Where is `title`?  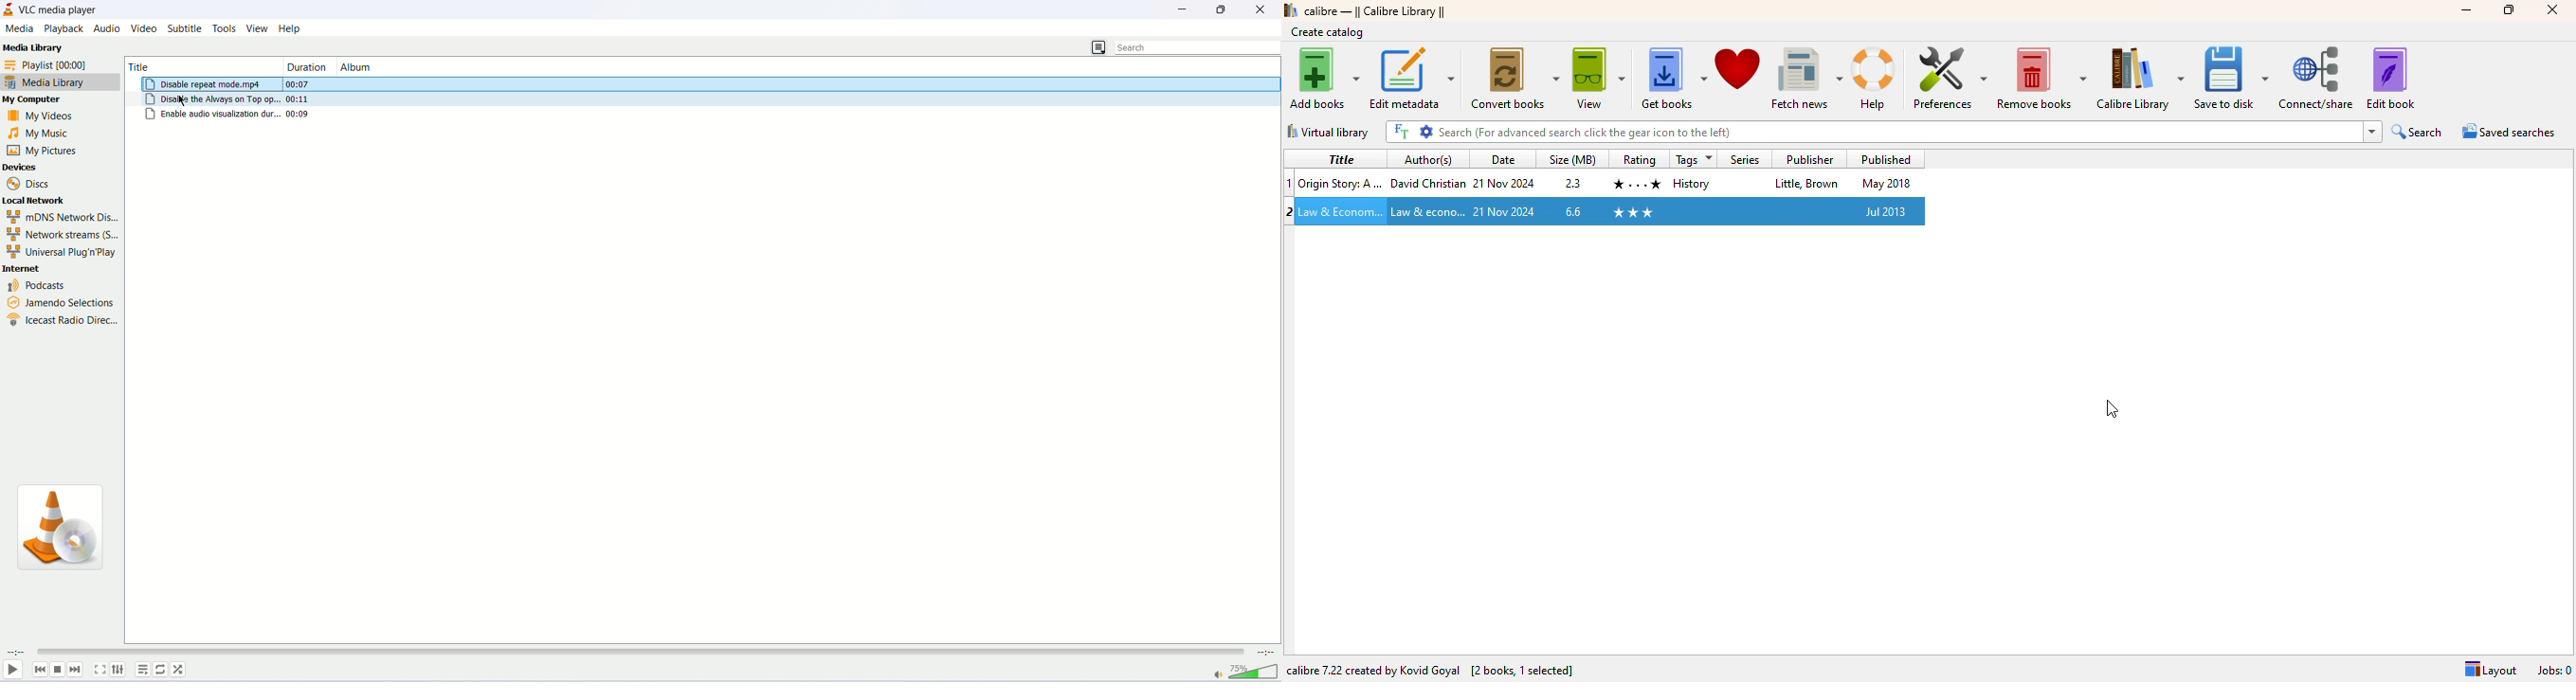
title is located at coordinates (188, 65).